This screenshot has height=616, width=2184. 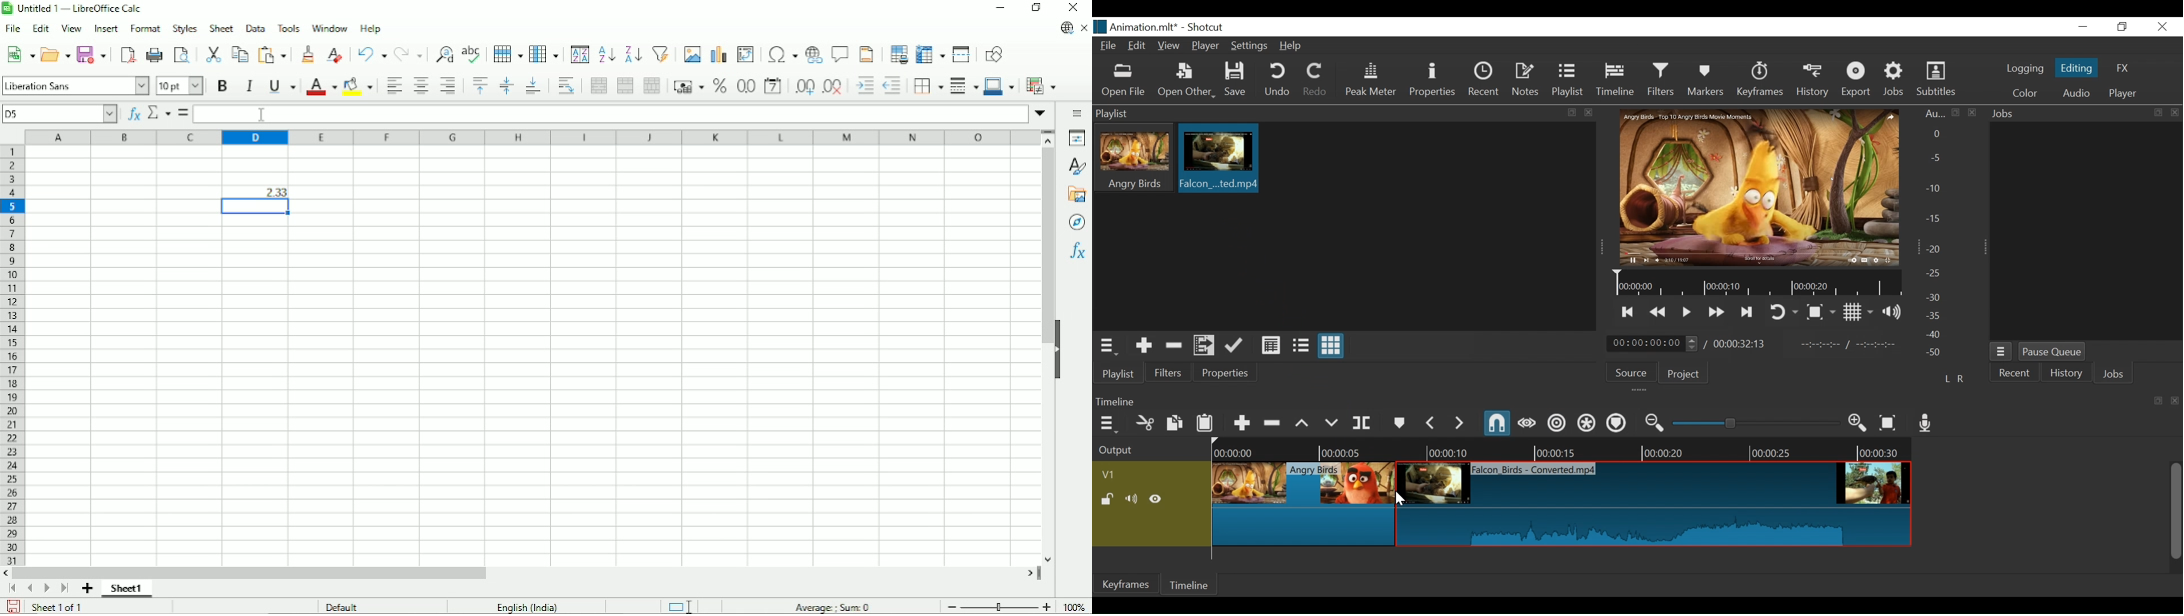 I want to click on Overwrite, so click(x=1331, y=421).